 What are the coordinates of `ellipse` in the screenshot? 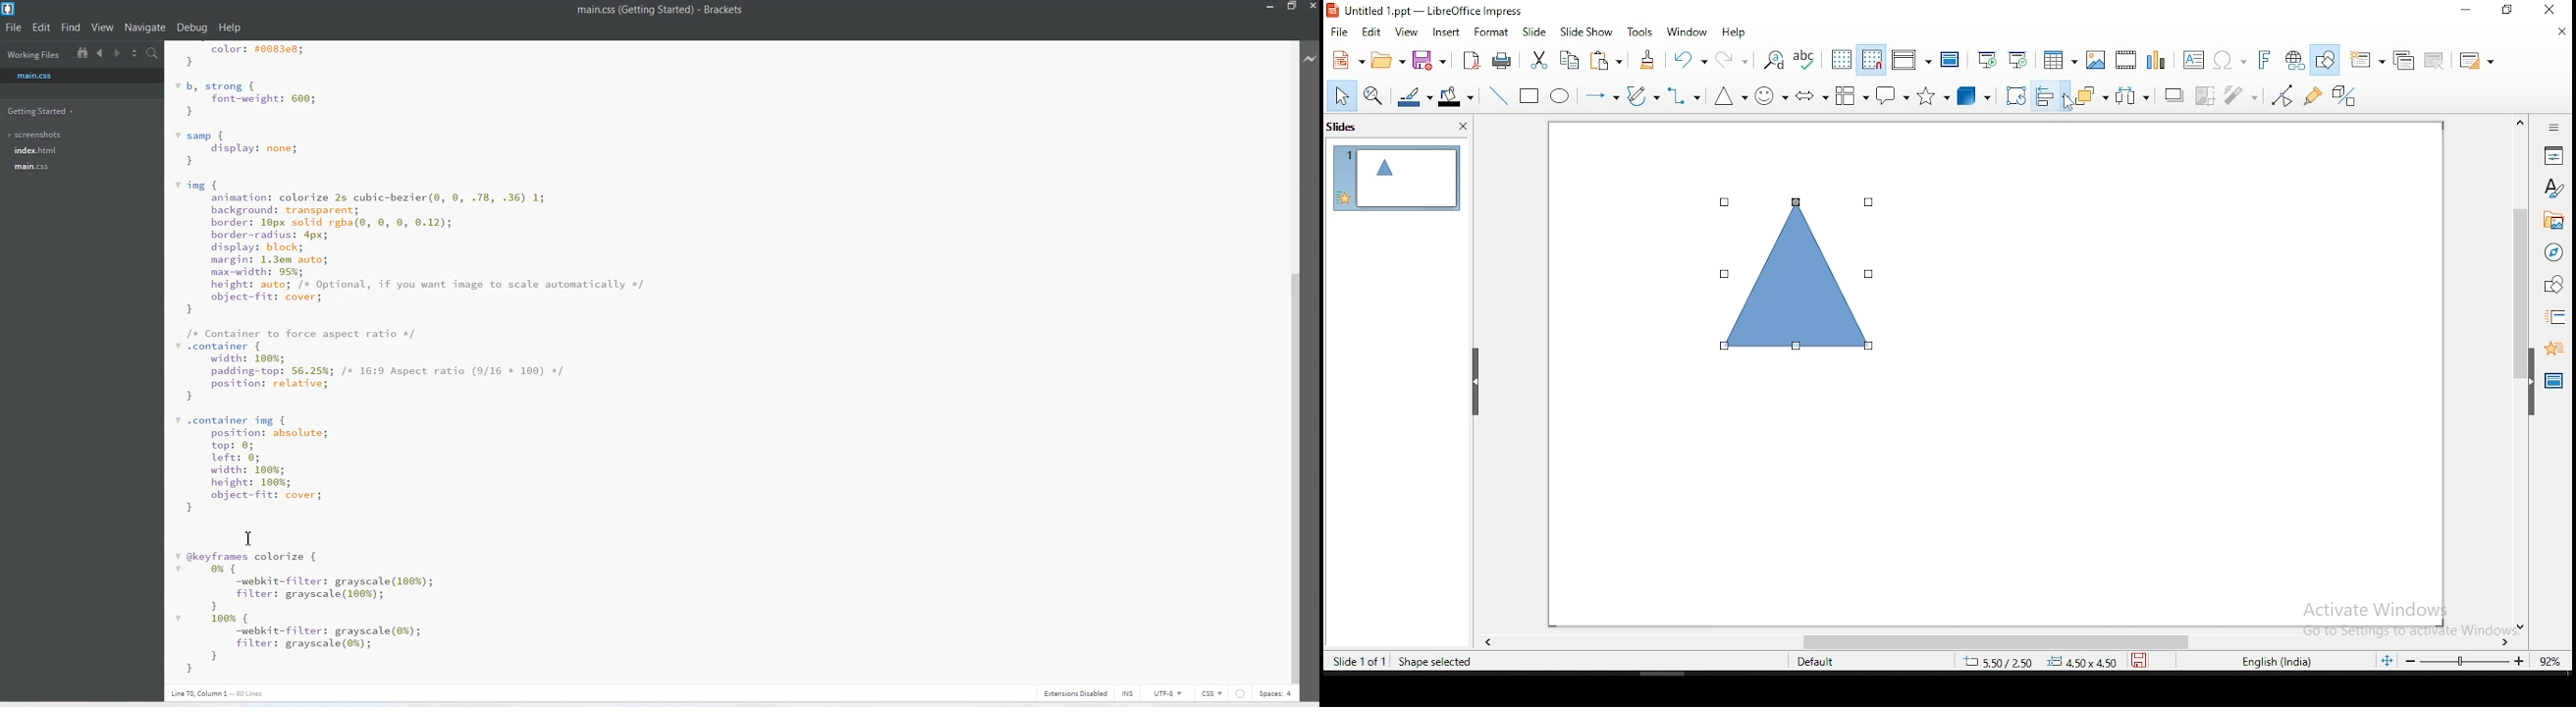 It's located at (1562, 97).